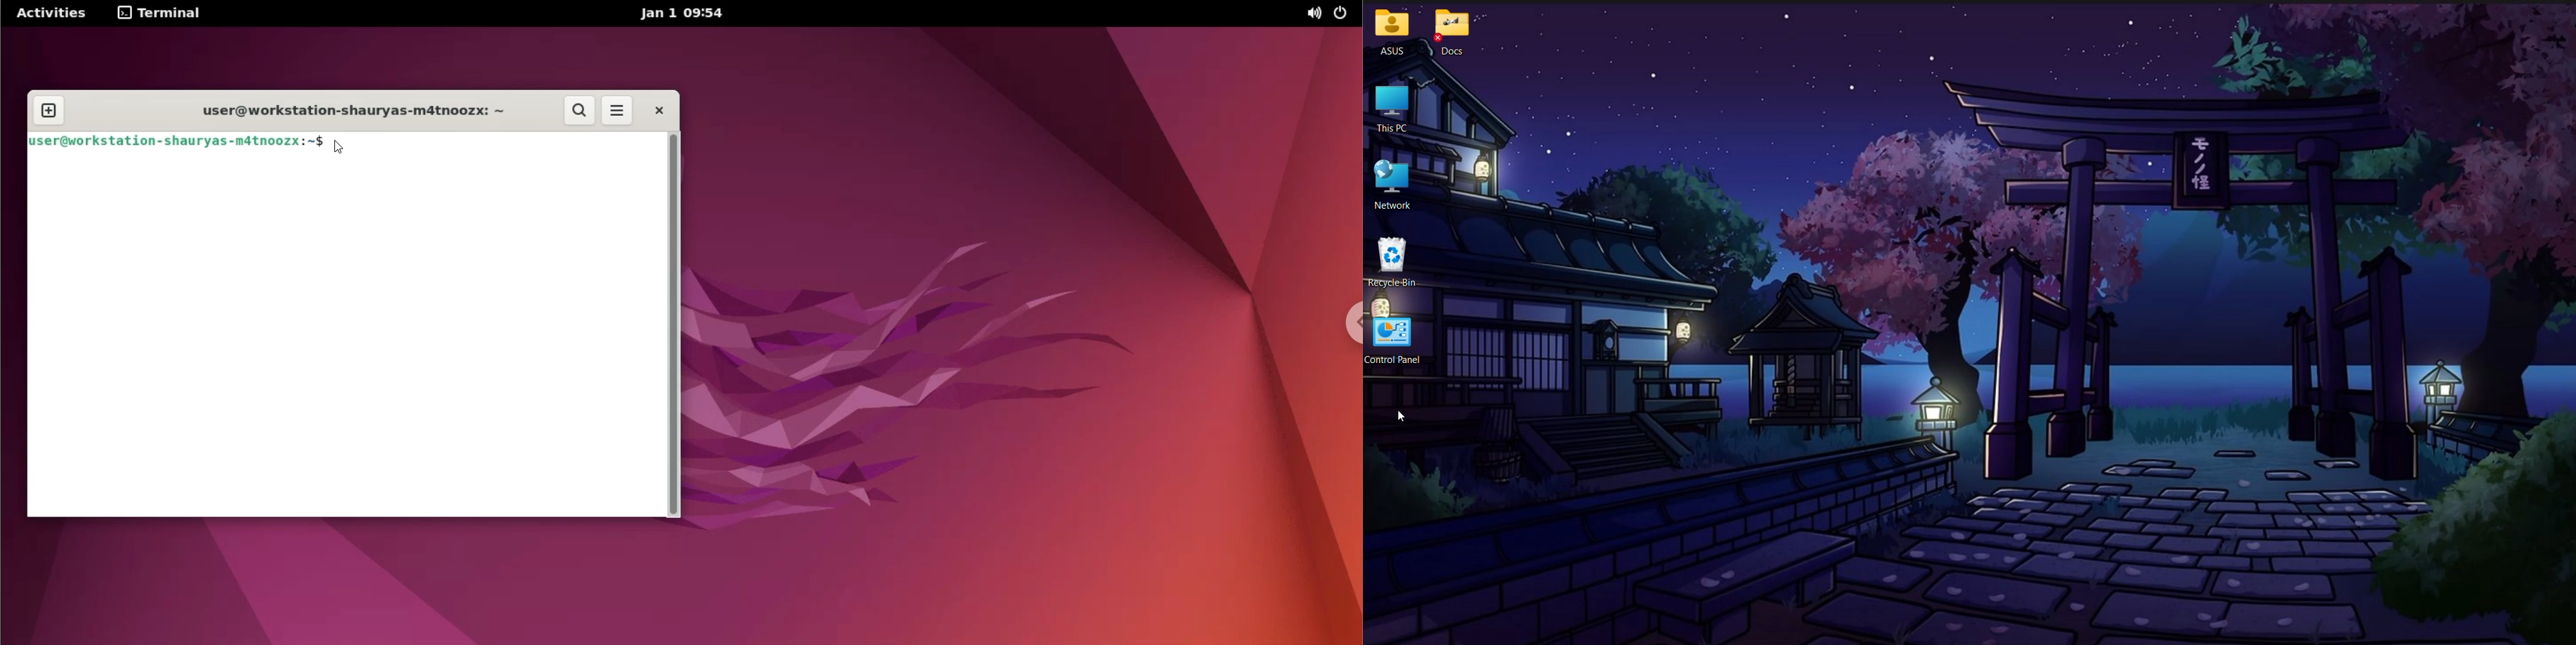 The width and height of the screenshot is (2576, 672). Describe the element at coordinates (689, 15) in the screenshot. I see `Jan 1 09:54` at that location.